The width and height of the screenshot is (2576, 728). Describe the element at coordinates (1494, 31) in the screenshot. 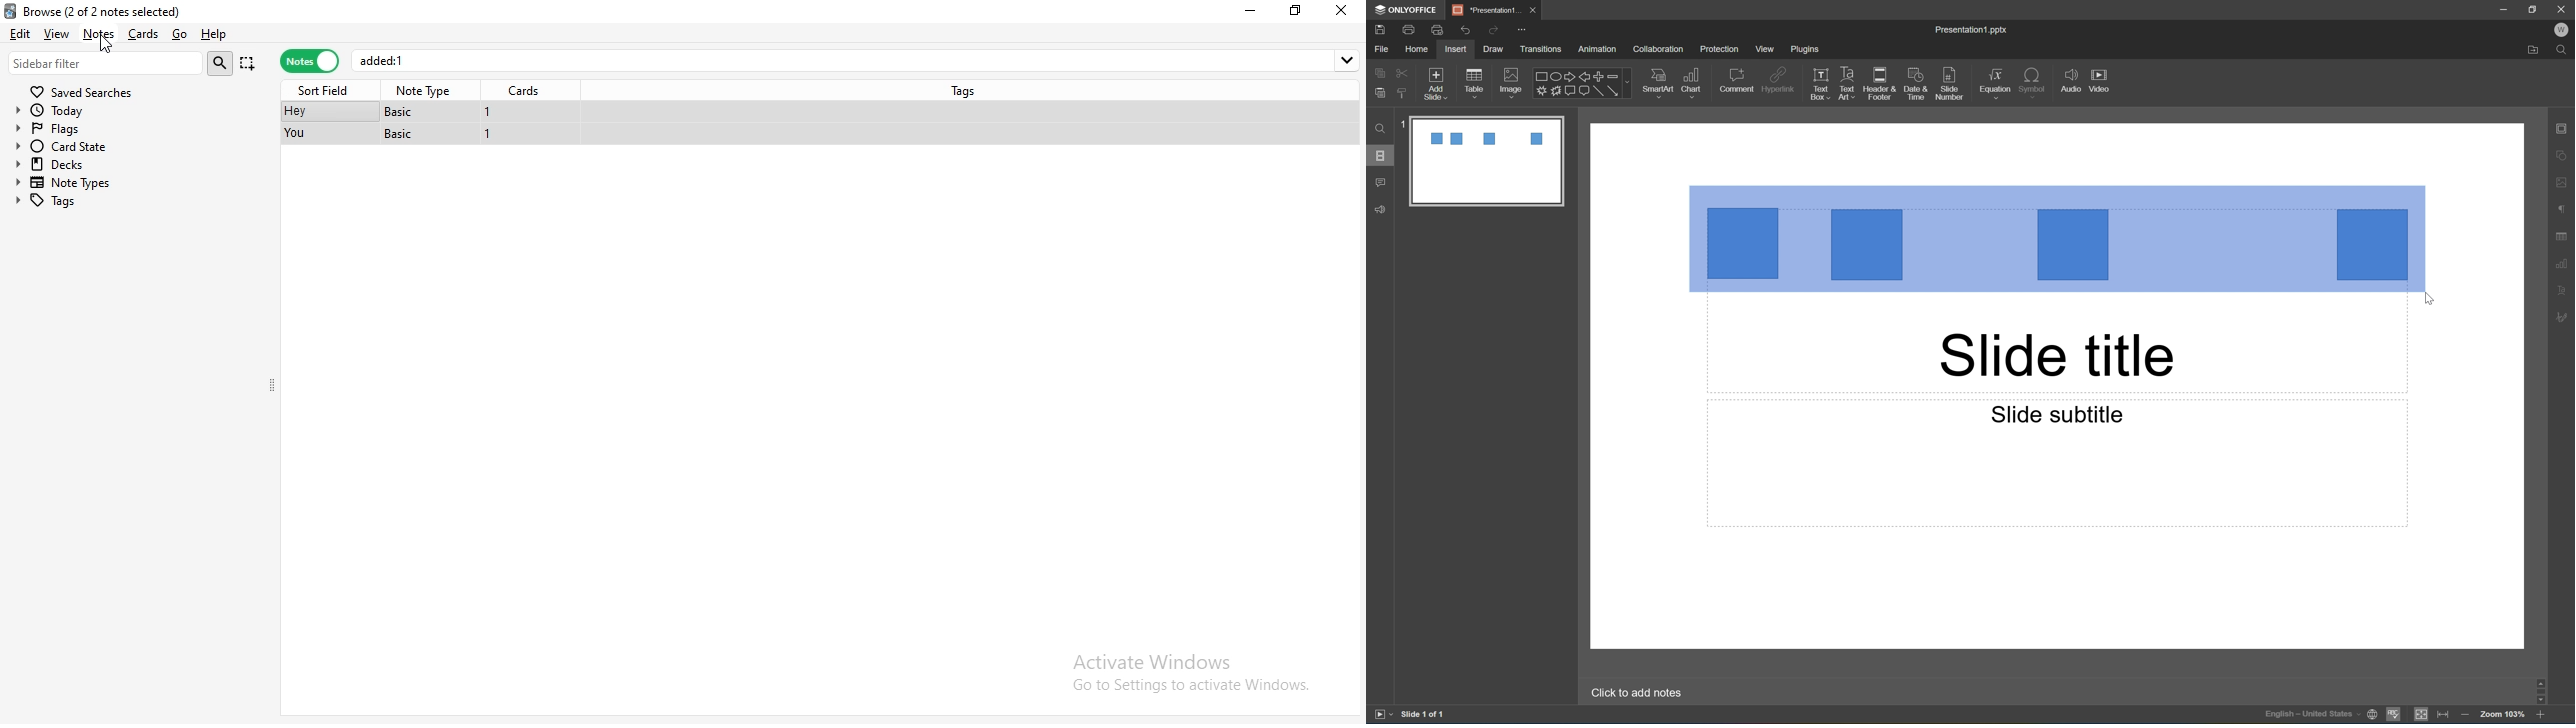

I see `Redo` at that location.